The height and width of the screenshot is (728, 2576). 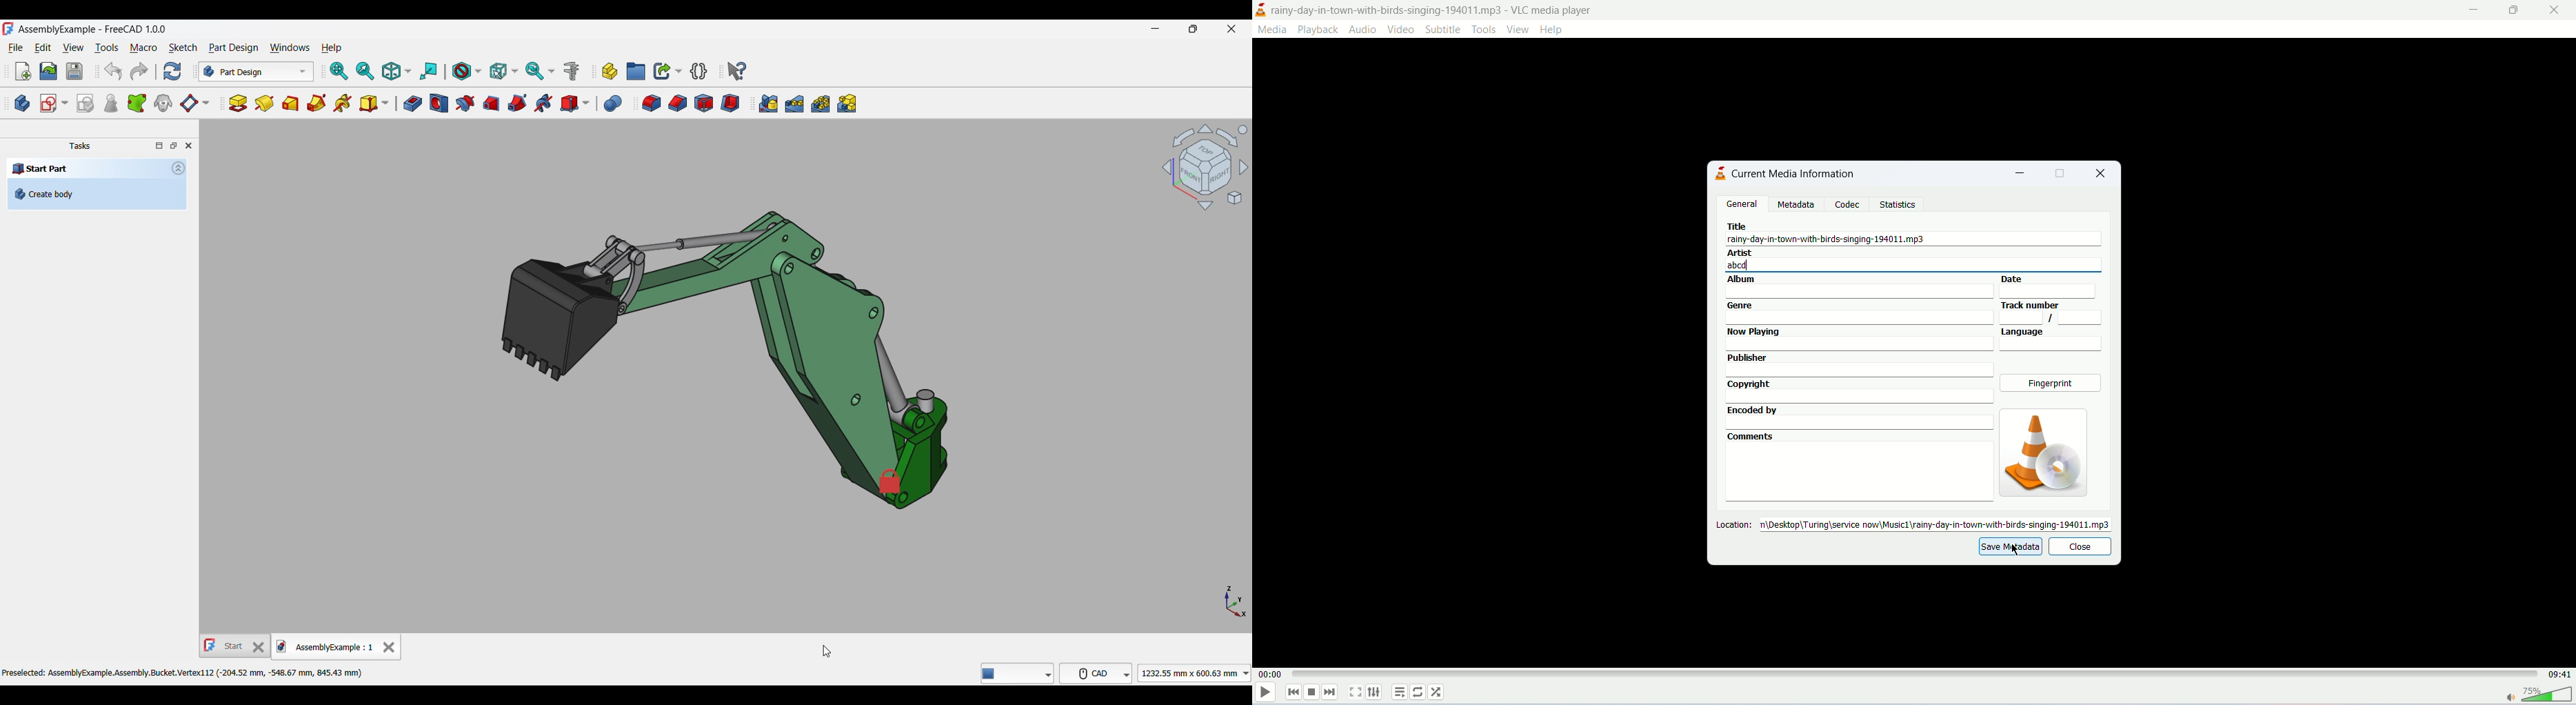 I want to click on Validate sketch, so click(x=85, y=104).